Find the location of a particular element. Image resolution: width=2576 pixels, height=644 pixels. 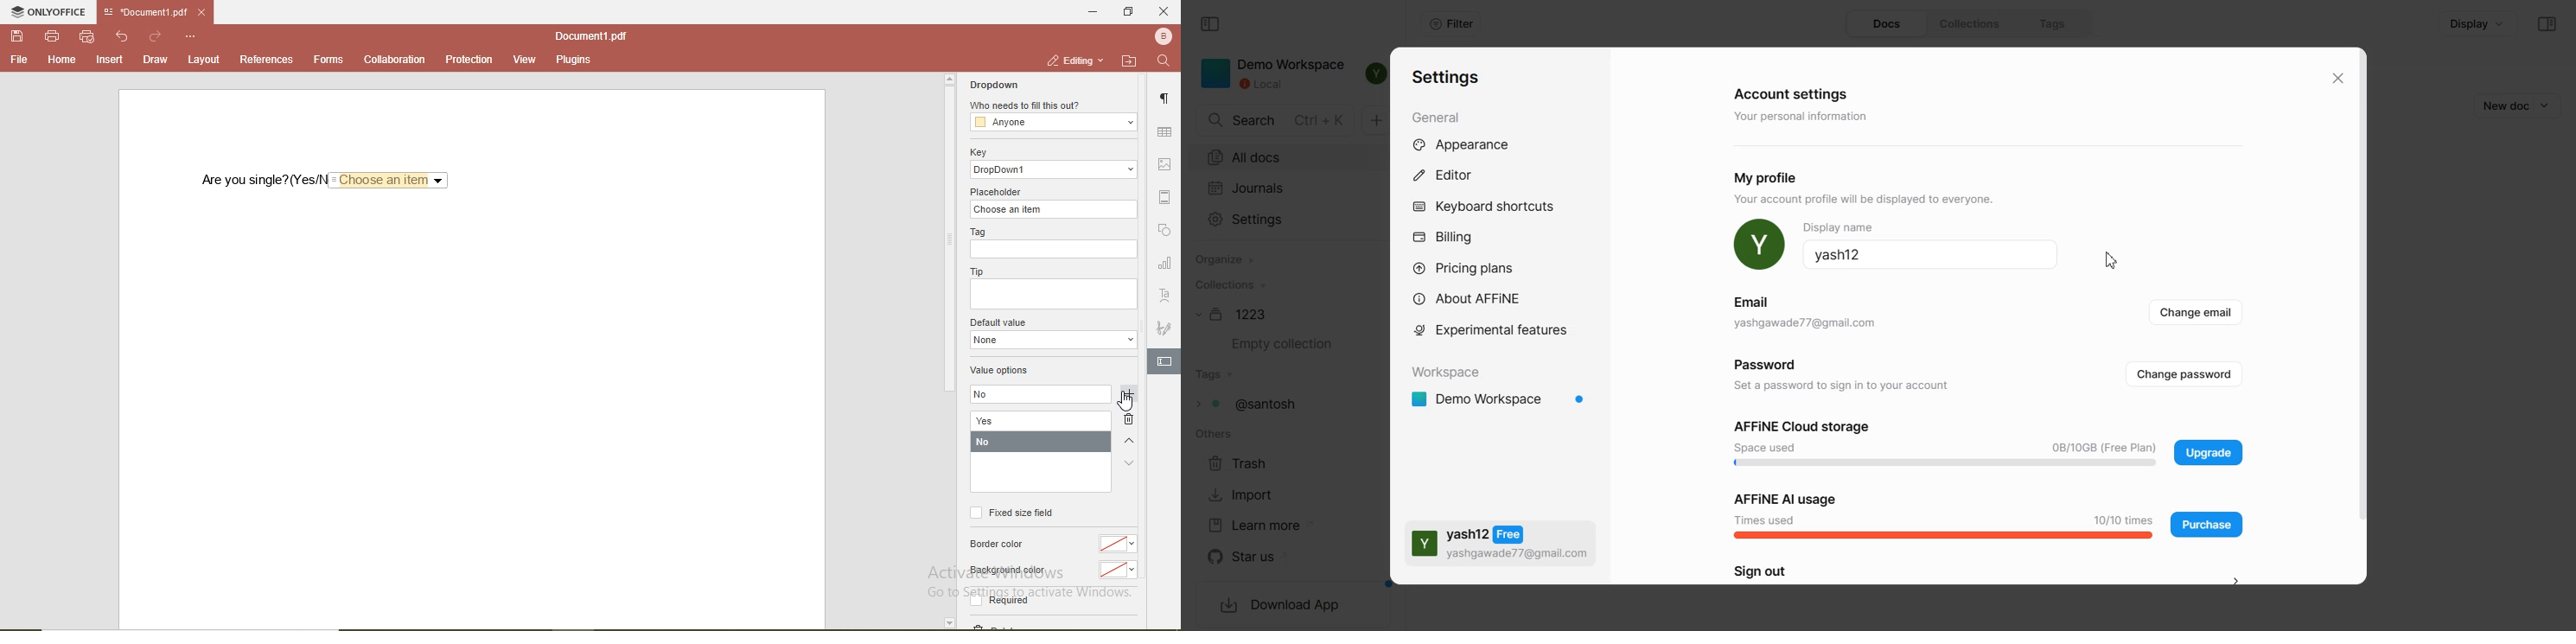

tag is located at coordinates (978, 232).